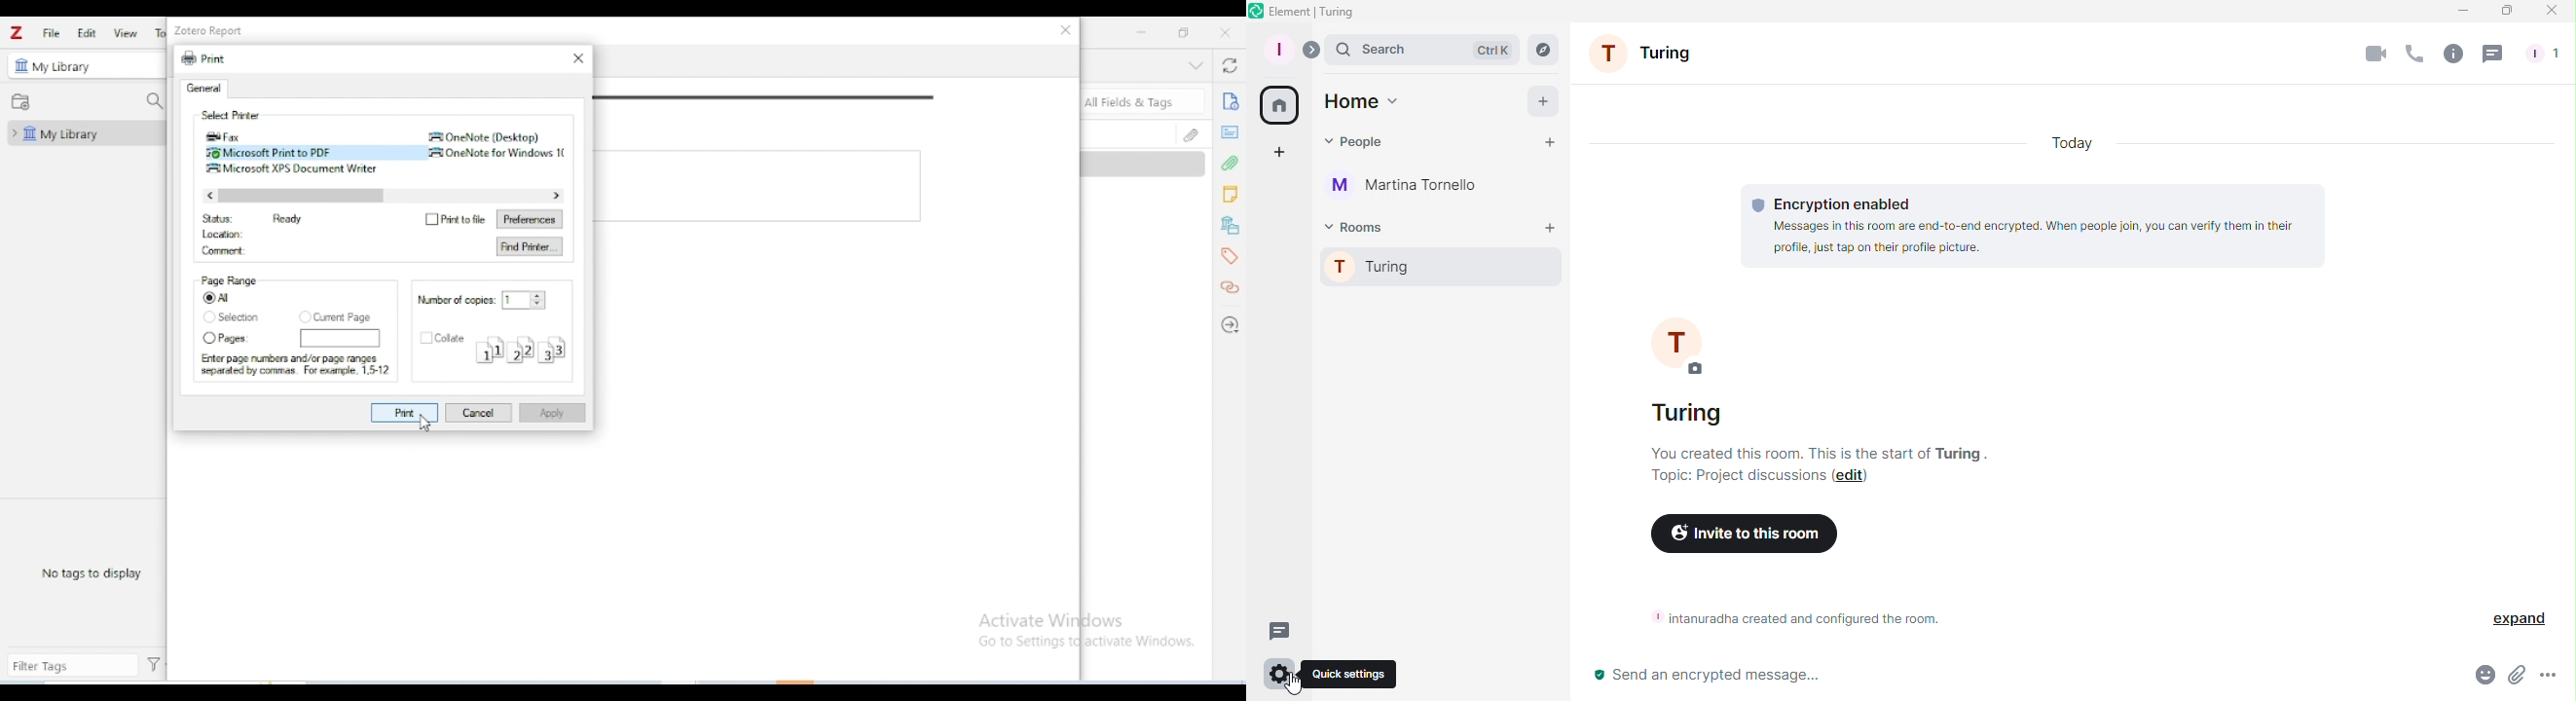 The image size is (2576, 728). Describe the element at coordinates (267, 153) in the screenshot. I see `microsoft print to PDF` at that location.